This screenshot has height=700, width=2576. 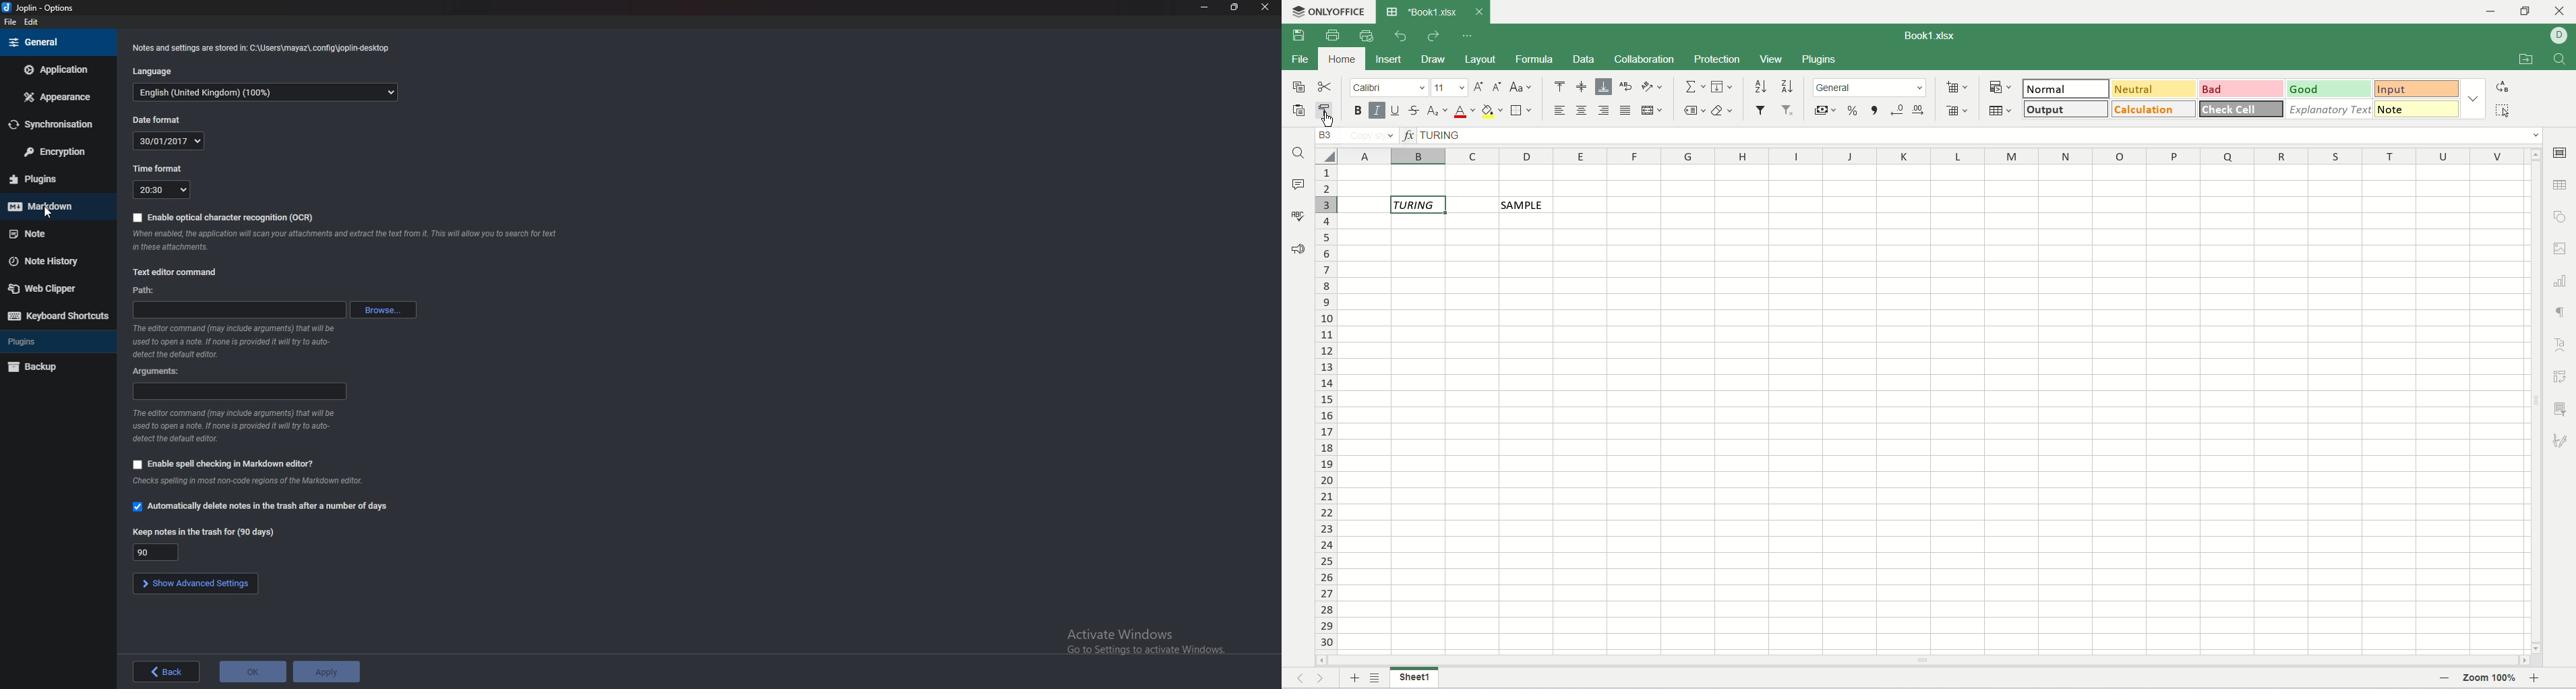 I want to click on object settings, so click(x=2563, y=216).